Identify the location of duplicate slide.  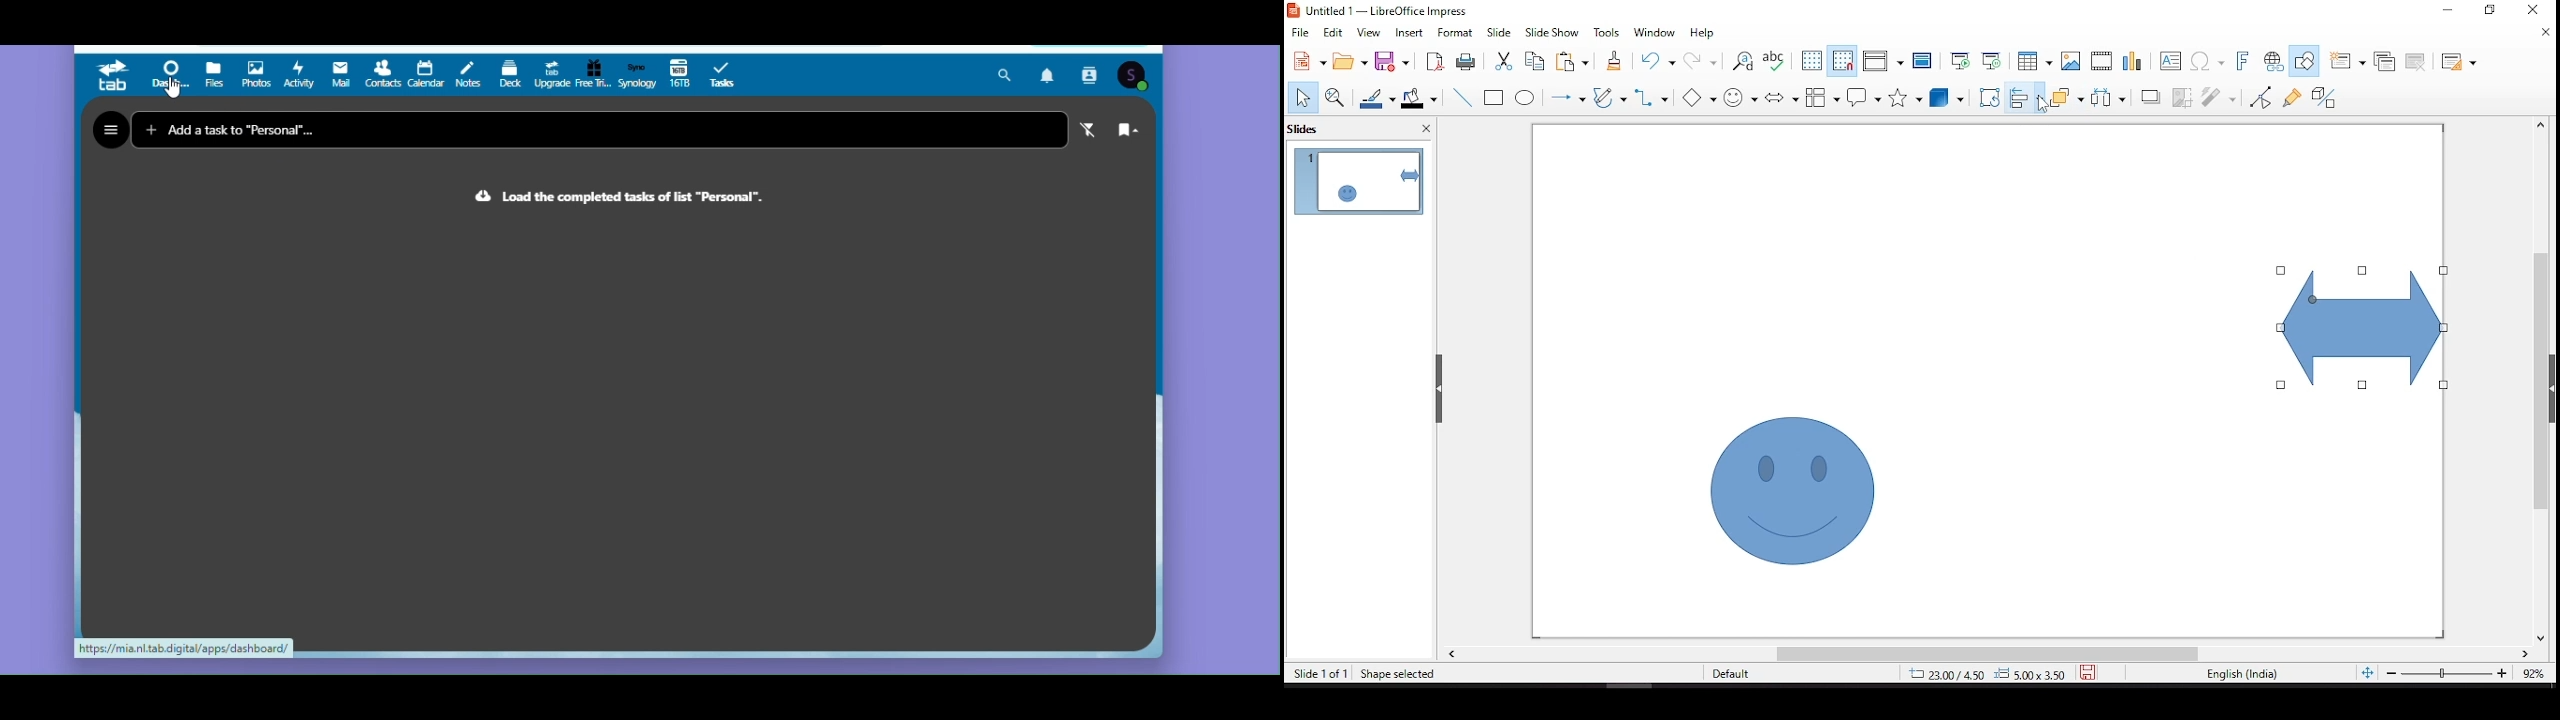
(2386, 59).